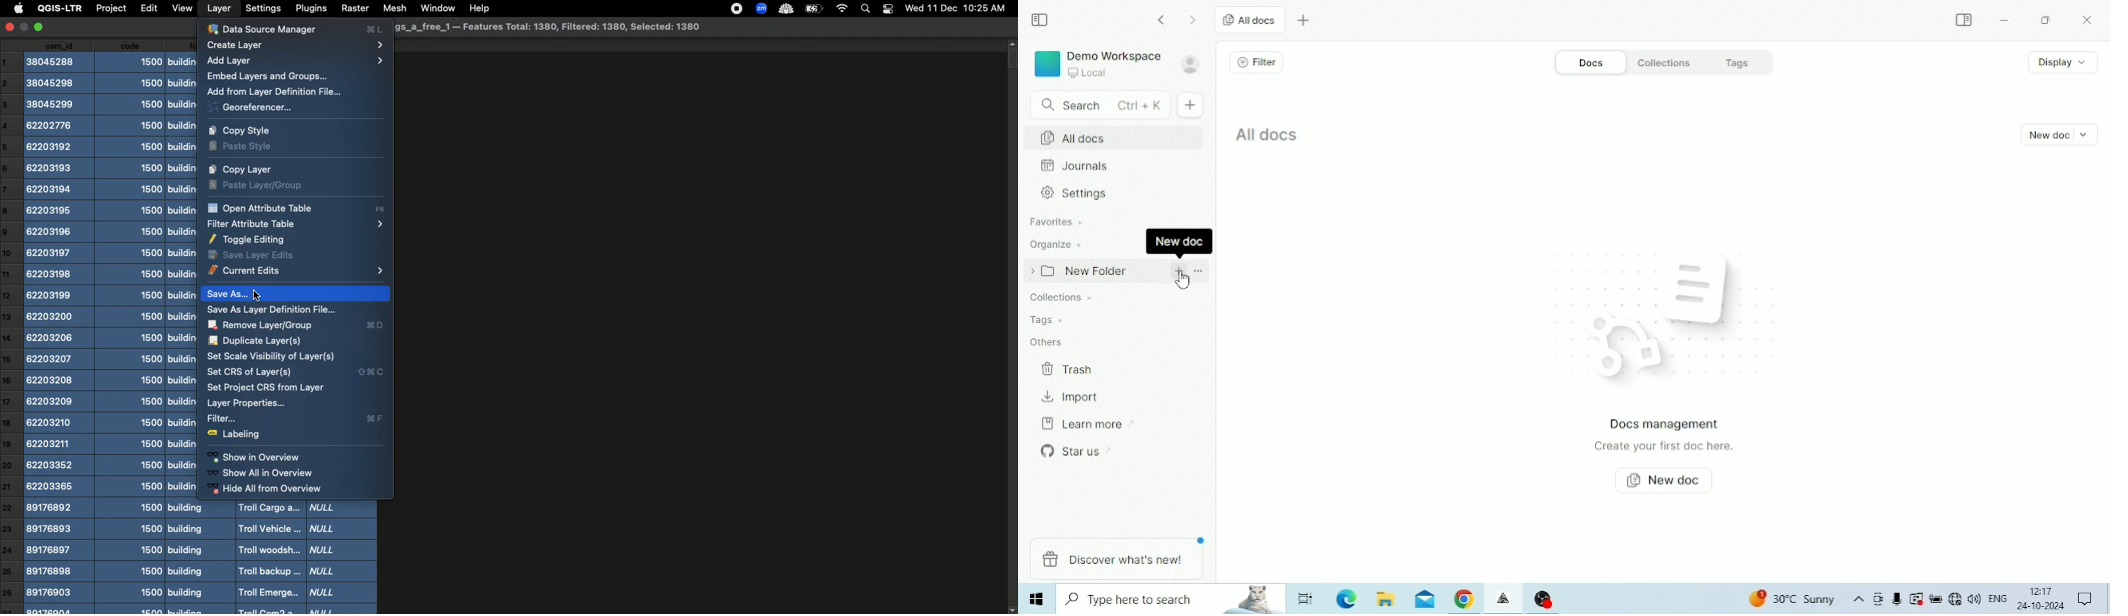 This screenshot has width=2128, height=616. Describe the element at coordinates (250, 108) in the screenshot. I see `Georeferencer ` at that location.